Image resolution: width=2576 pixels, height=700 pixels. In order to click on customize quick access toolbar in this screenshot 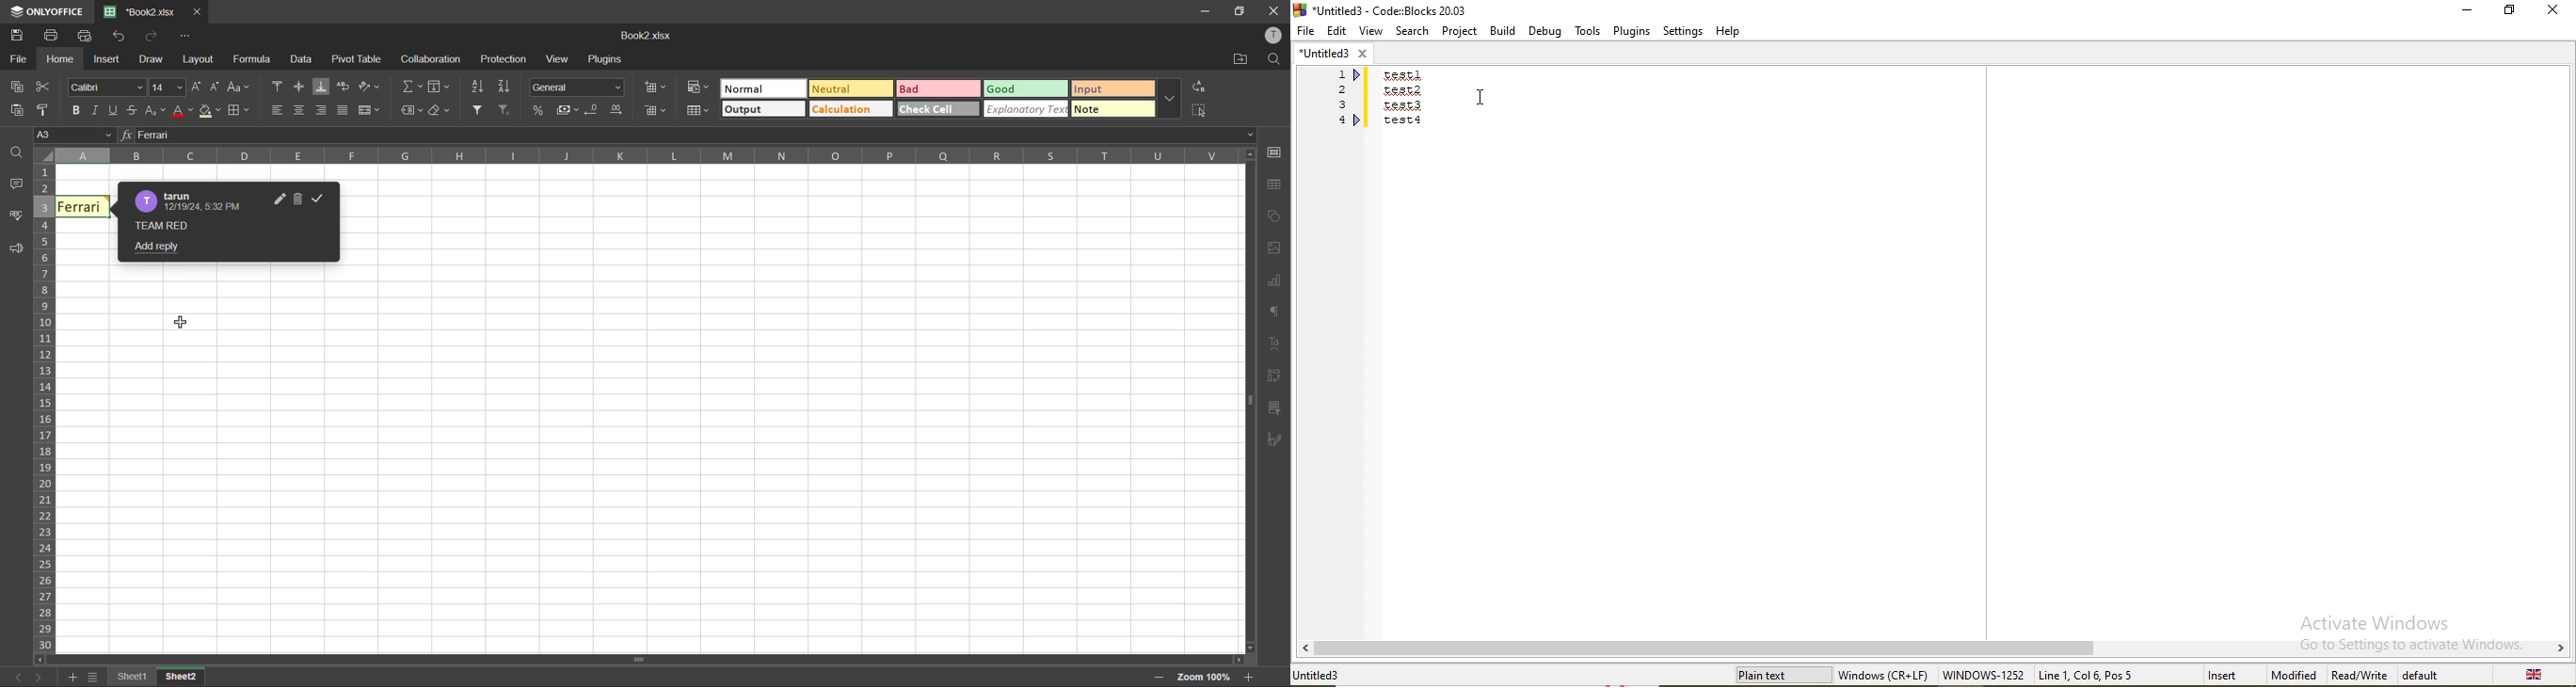, I will do `click(191, 36)`.